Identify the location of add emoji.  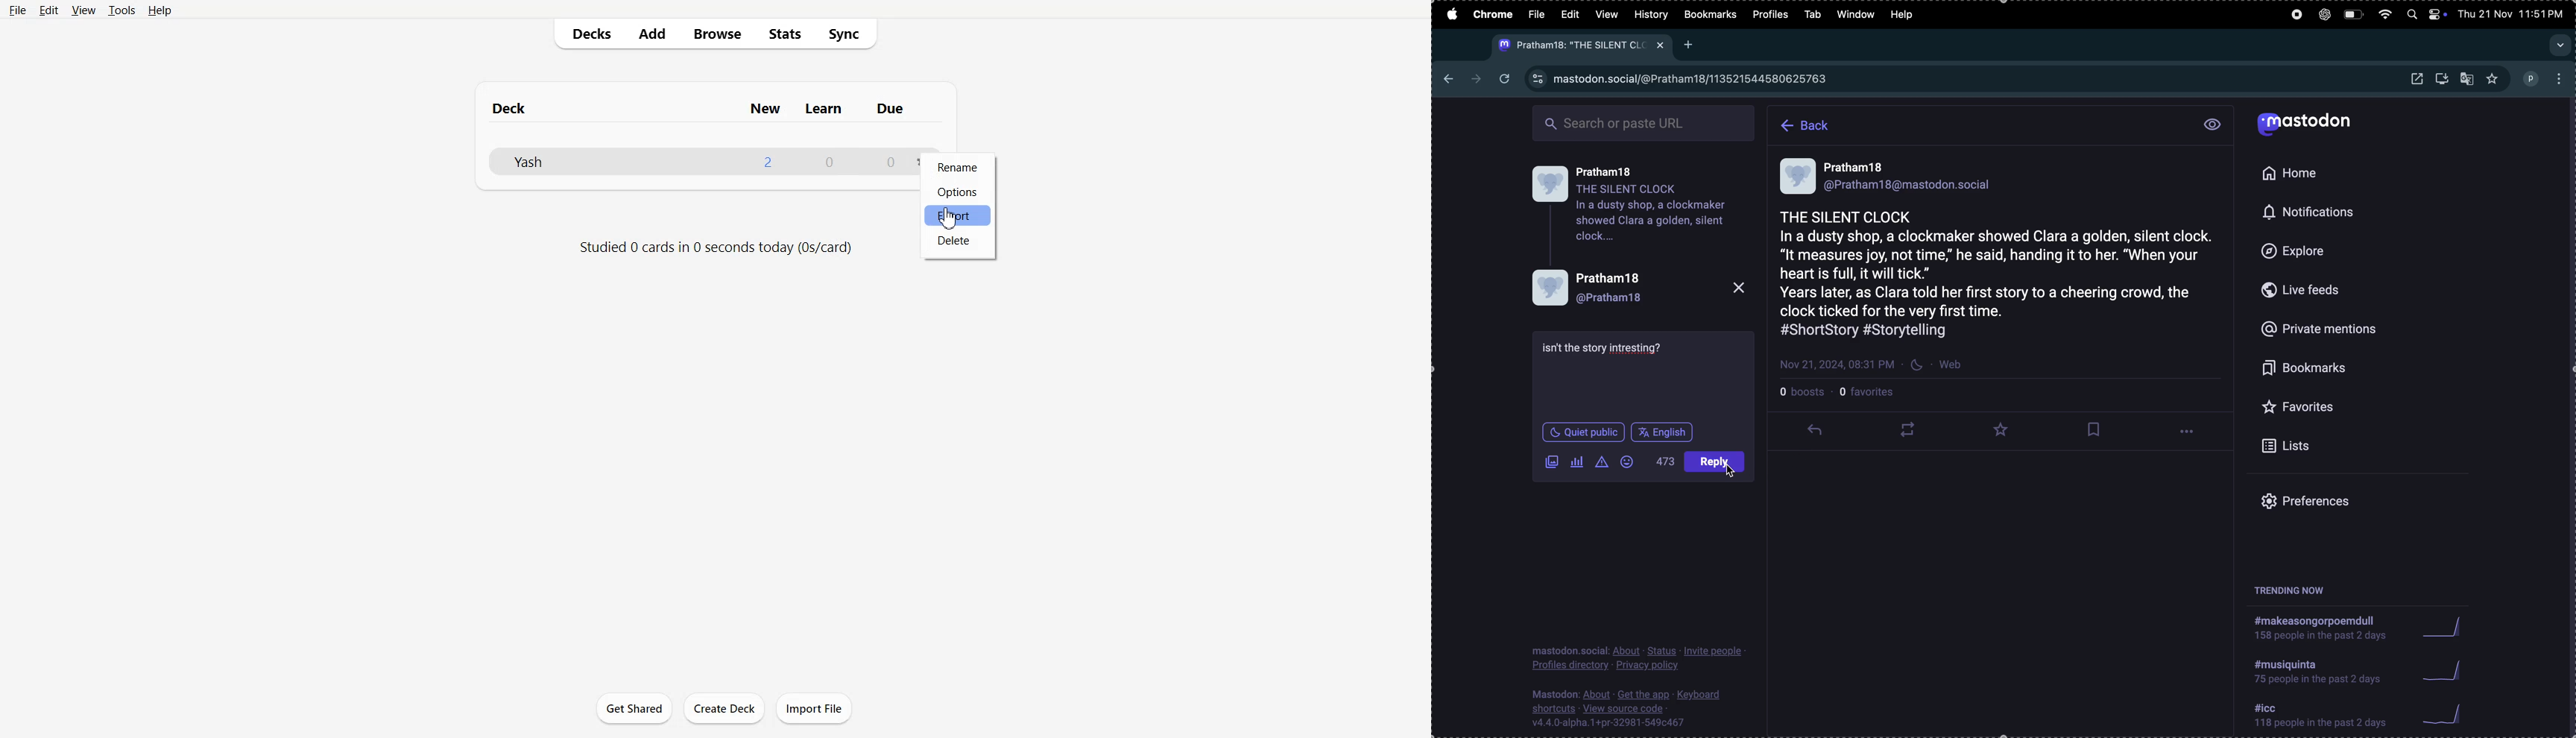
(1625, 458).